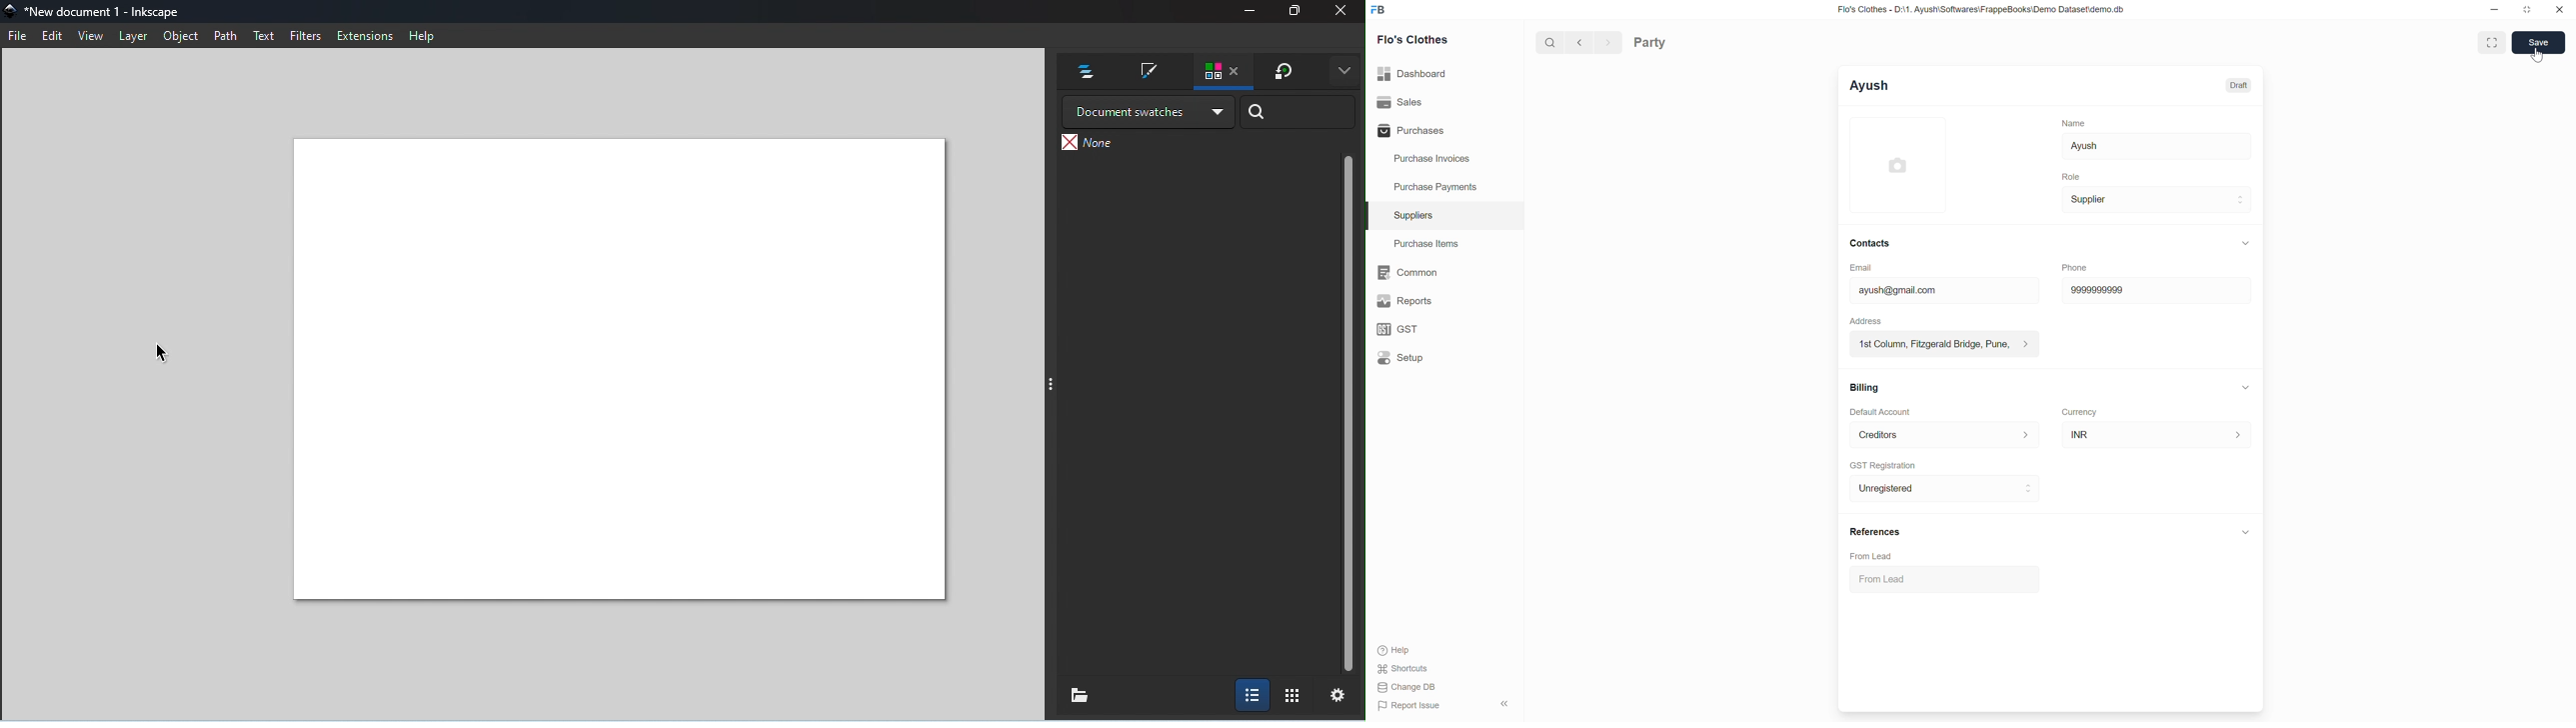 The height and width of the screenshot is (728, 2576). What do you see at coordinates (1221, 72) in the screenshot?
I see `Swatches` at bounding box center [1221, 72].